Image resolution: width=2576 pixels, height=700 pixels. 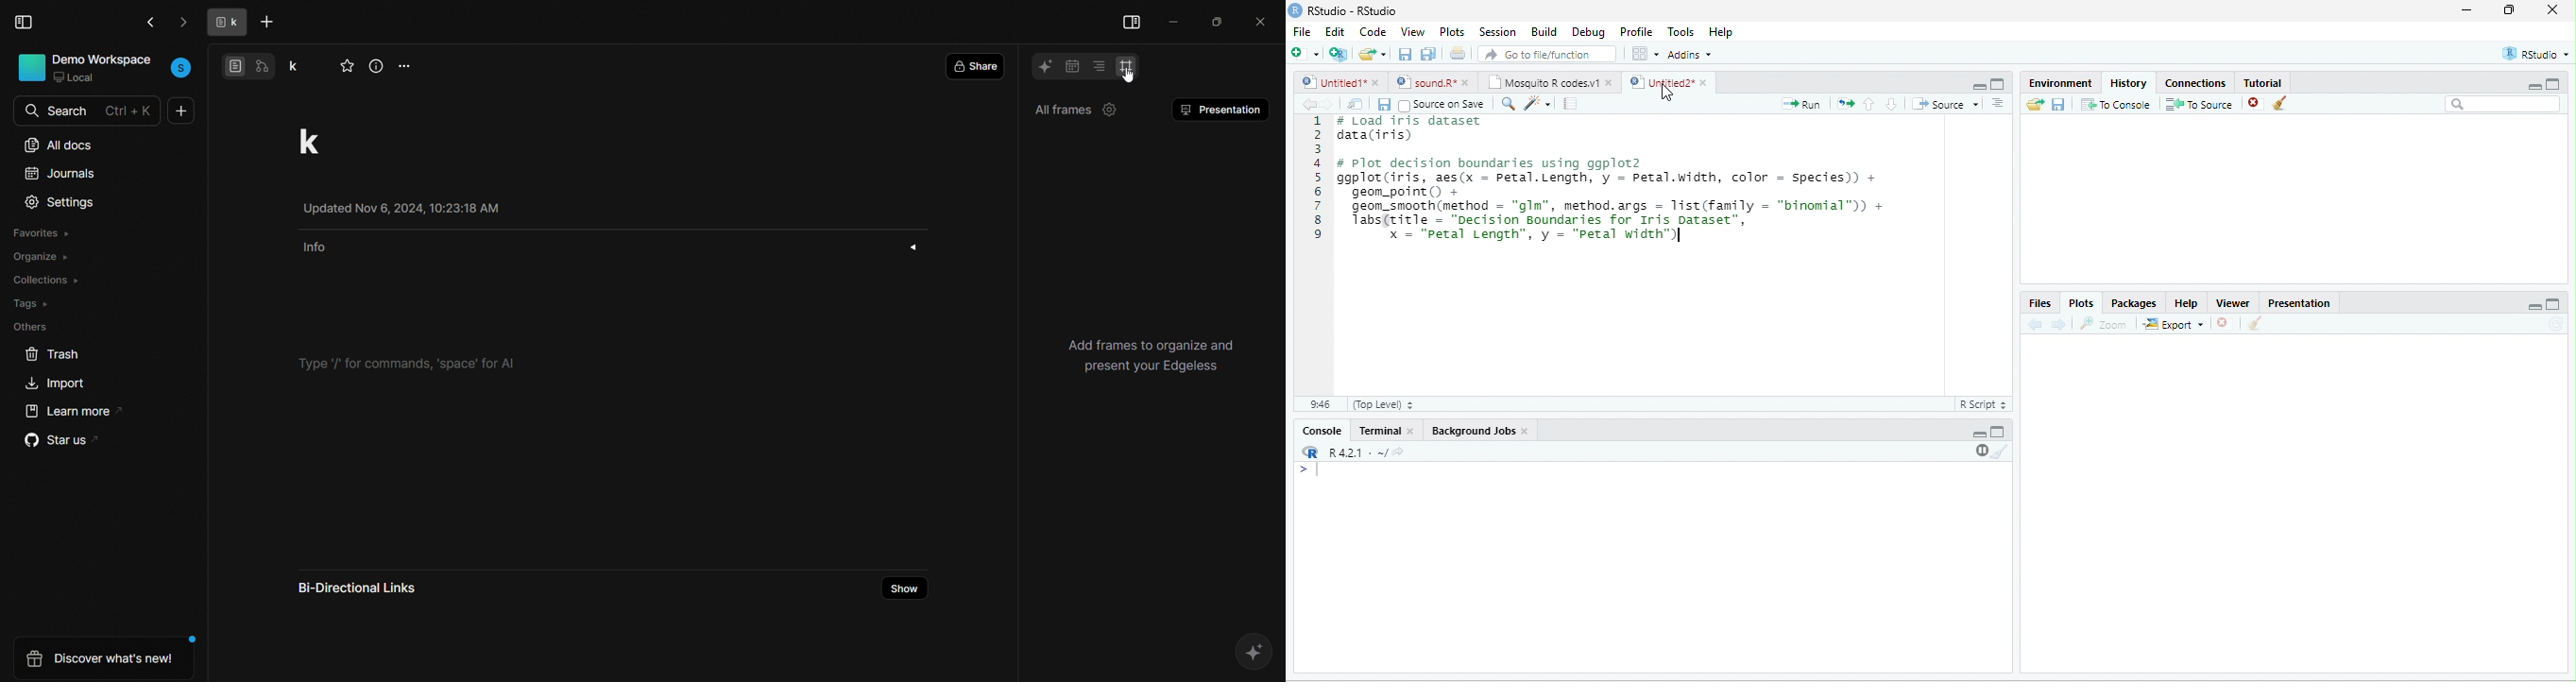 I want to click on Console, so click(x=1322, y=430).